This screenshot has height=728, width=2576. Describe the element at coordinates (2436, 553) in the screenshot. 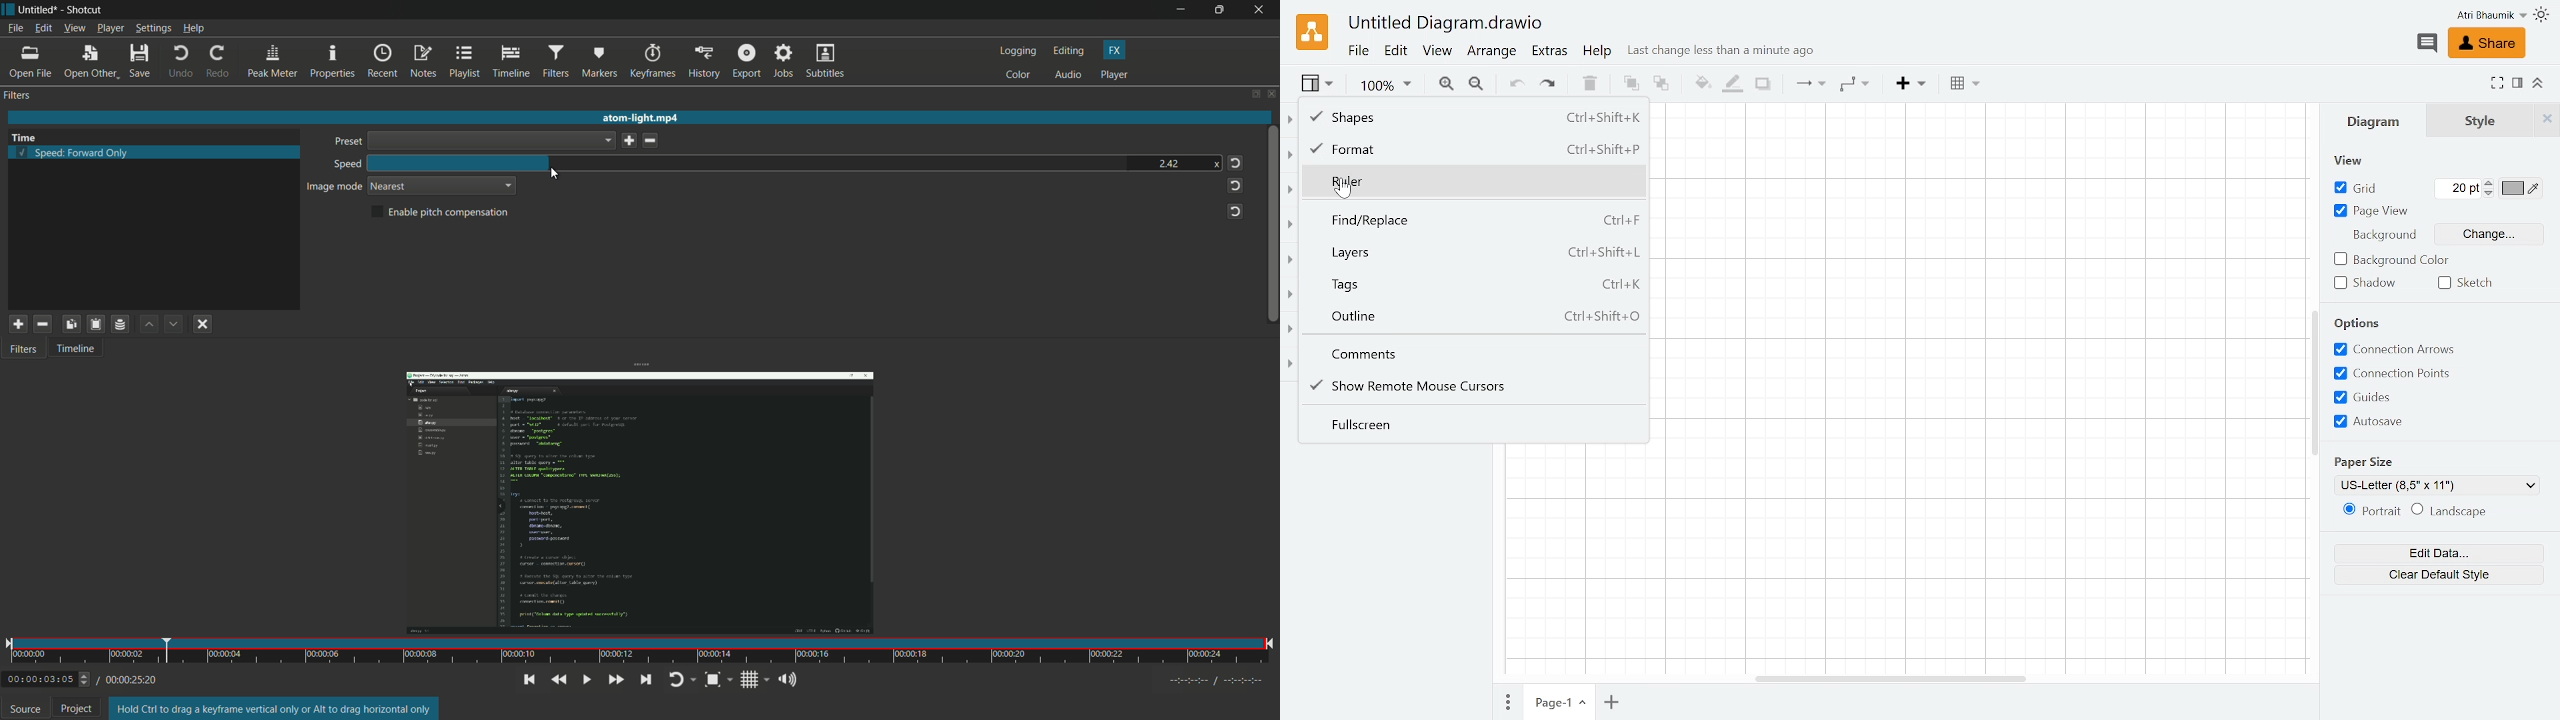

I see `Edit data` at that location.